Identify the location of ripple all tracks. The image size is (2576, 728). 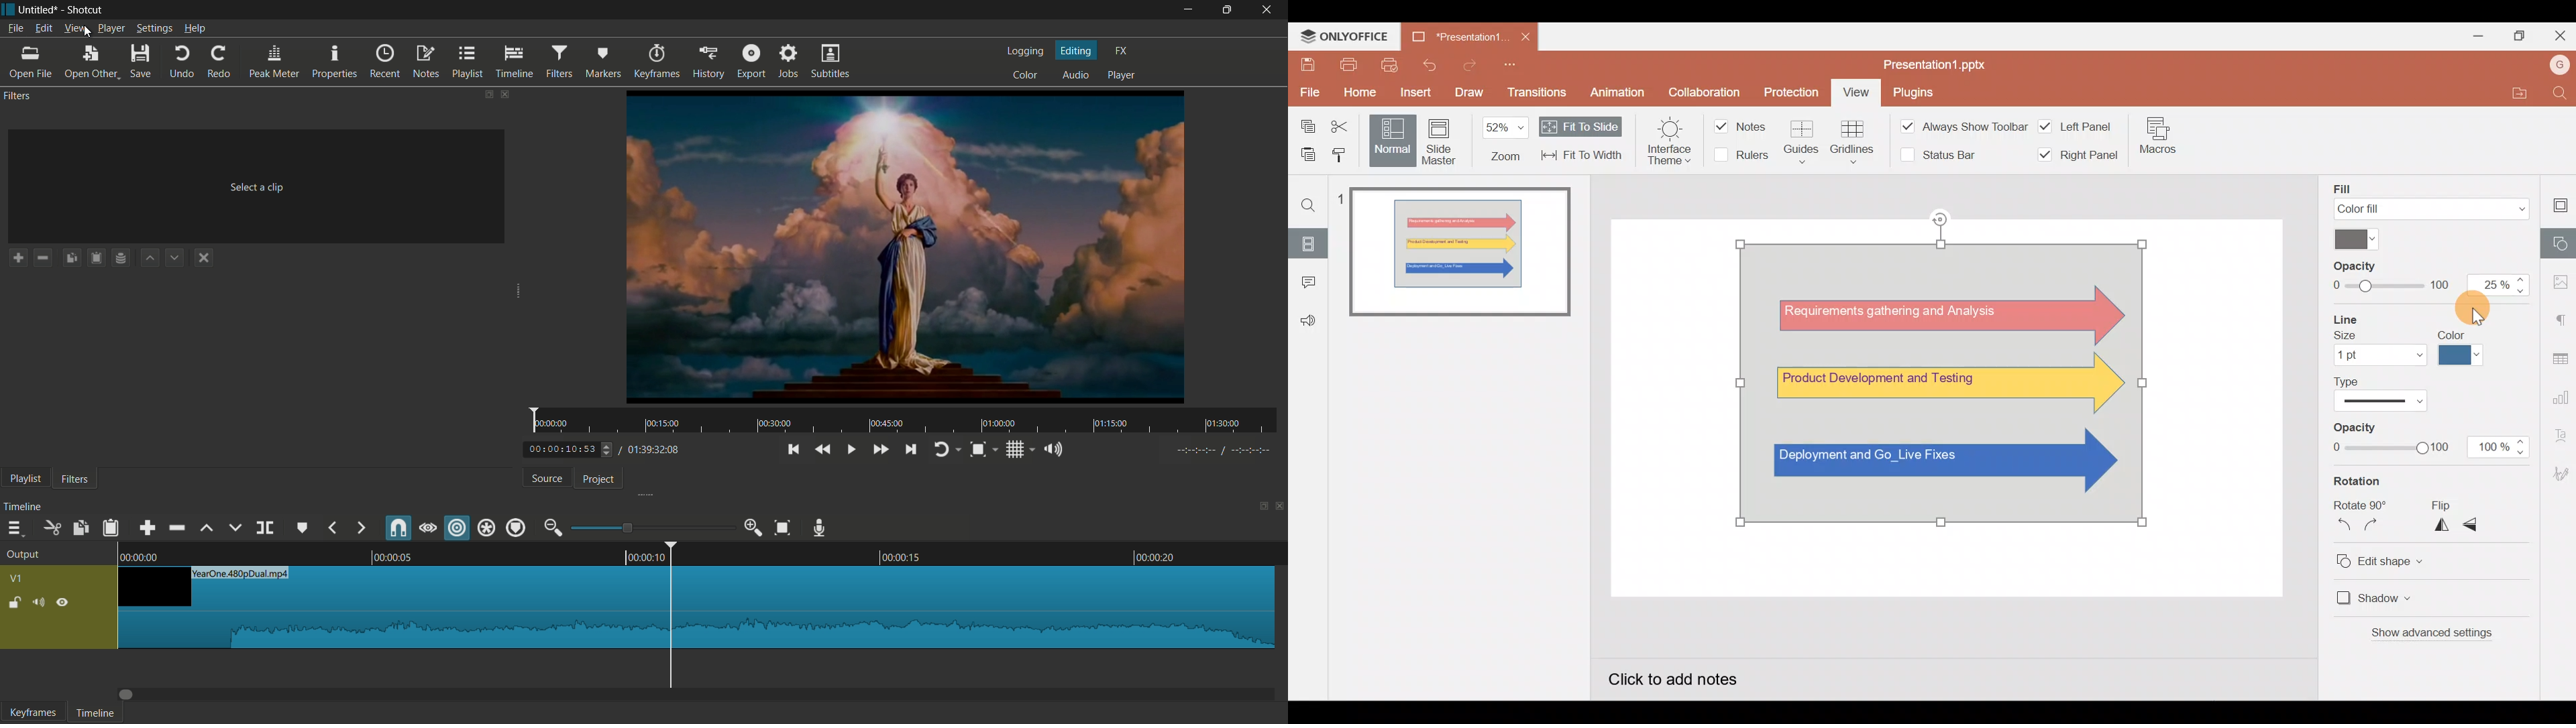
(486, 528).